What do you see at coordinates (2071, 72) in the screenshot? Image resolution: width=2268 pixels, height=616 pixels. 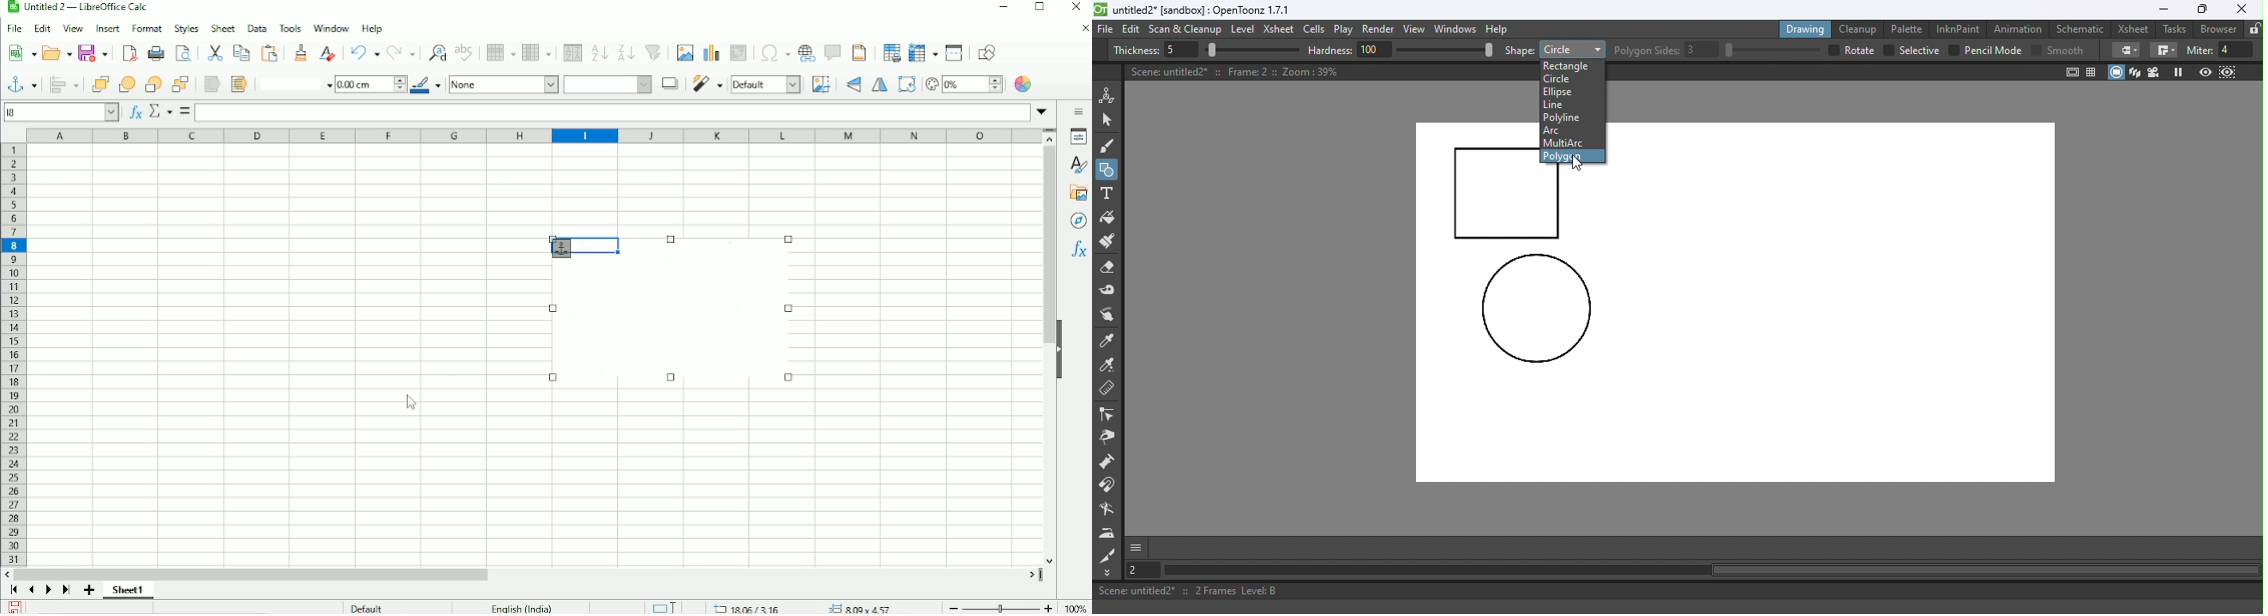 I see `Safe area` at bounding box center [2071, 72].